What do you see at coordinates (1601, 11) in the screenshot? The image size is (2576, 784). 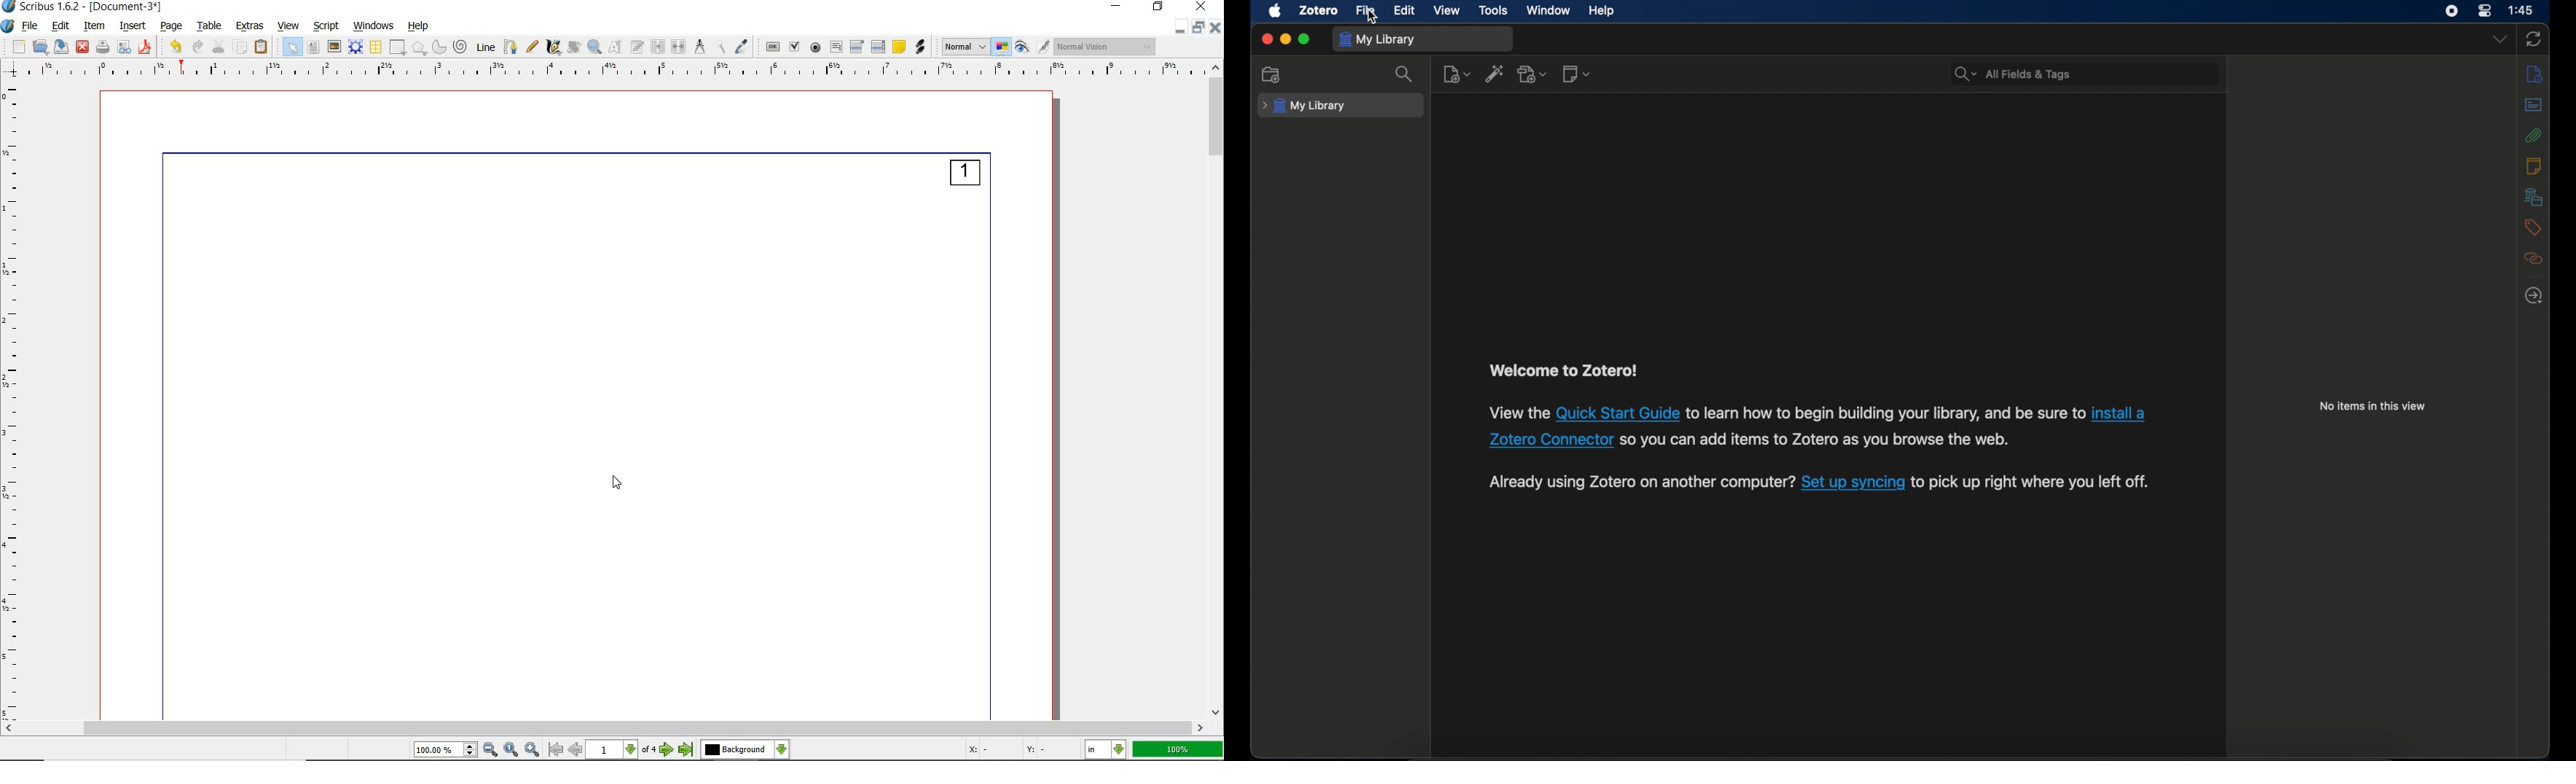 I see `help` at bounding box center [1601, 11].